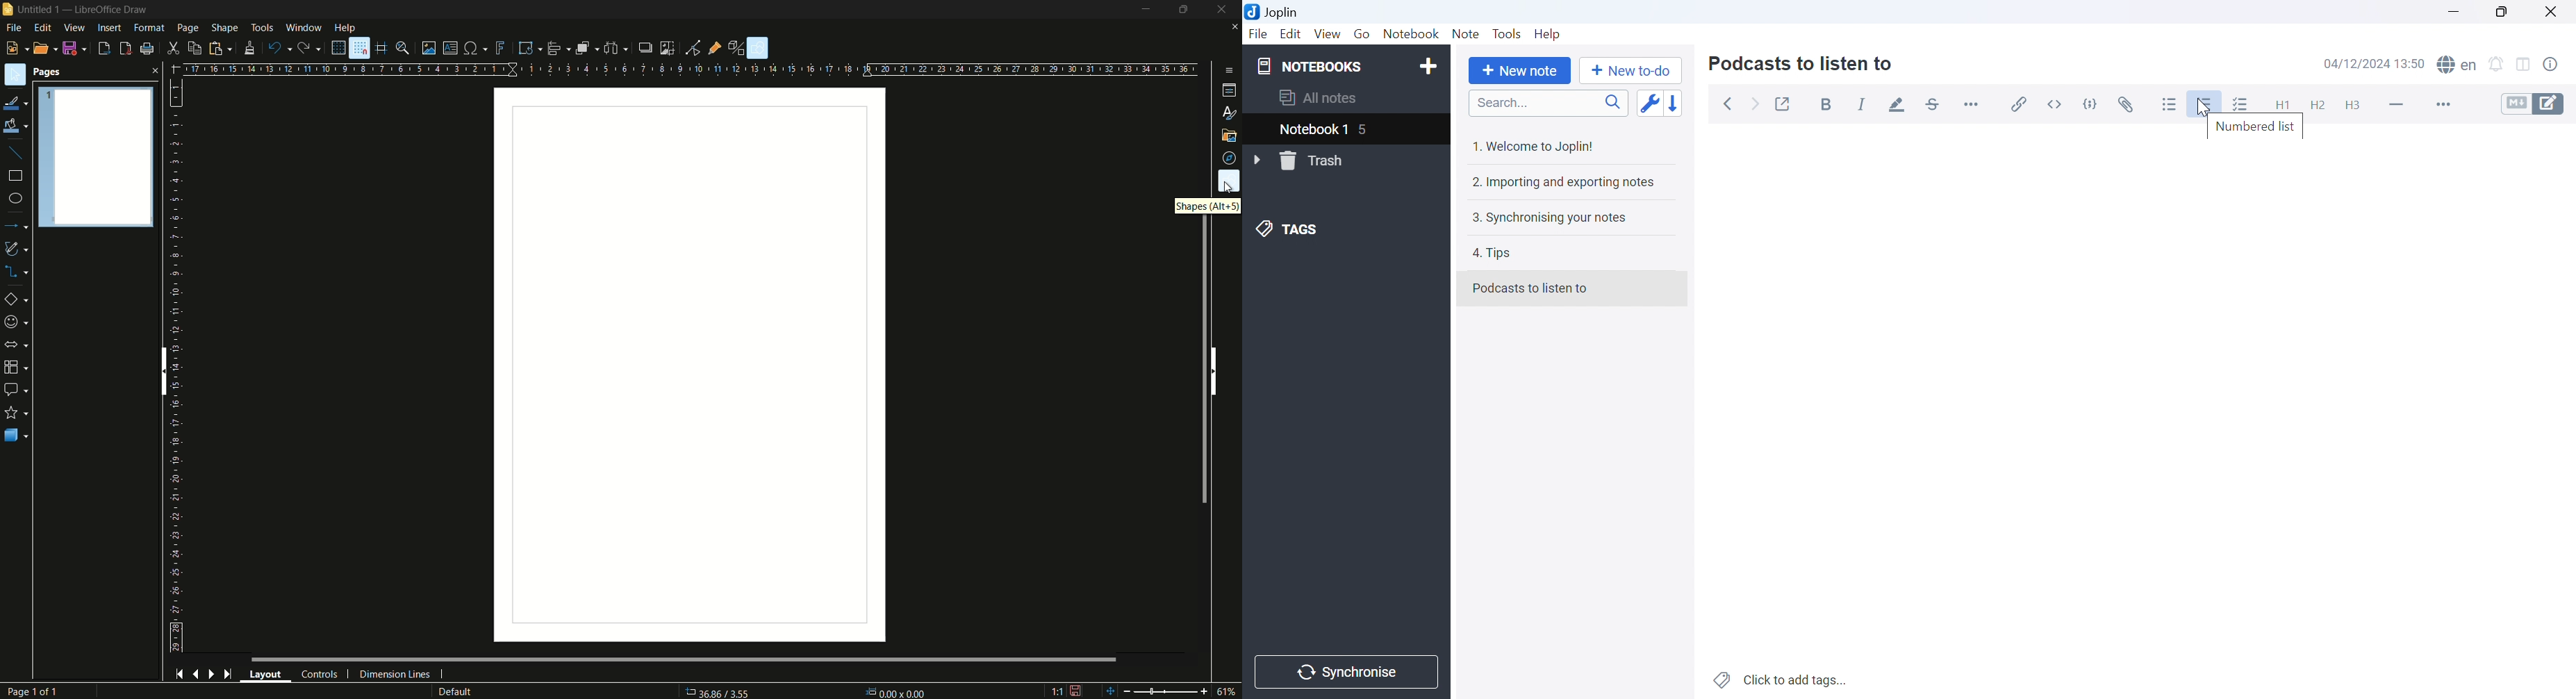  Describe the element at coordinates (195, 49) in the screenshot. I see `copy` at that location.